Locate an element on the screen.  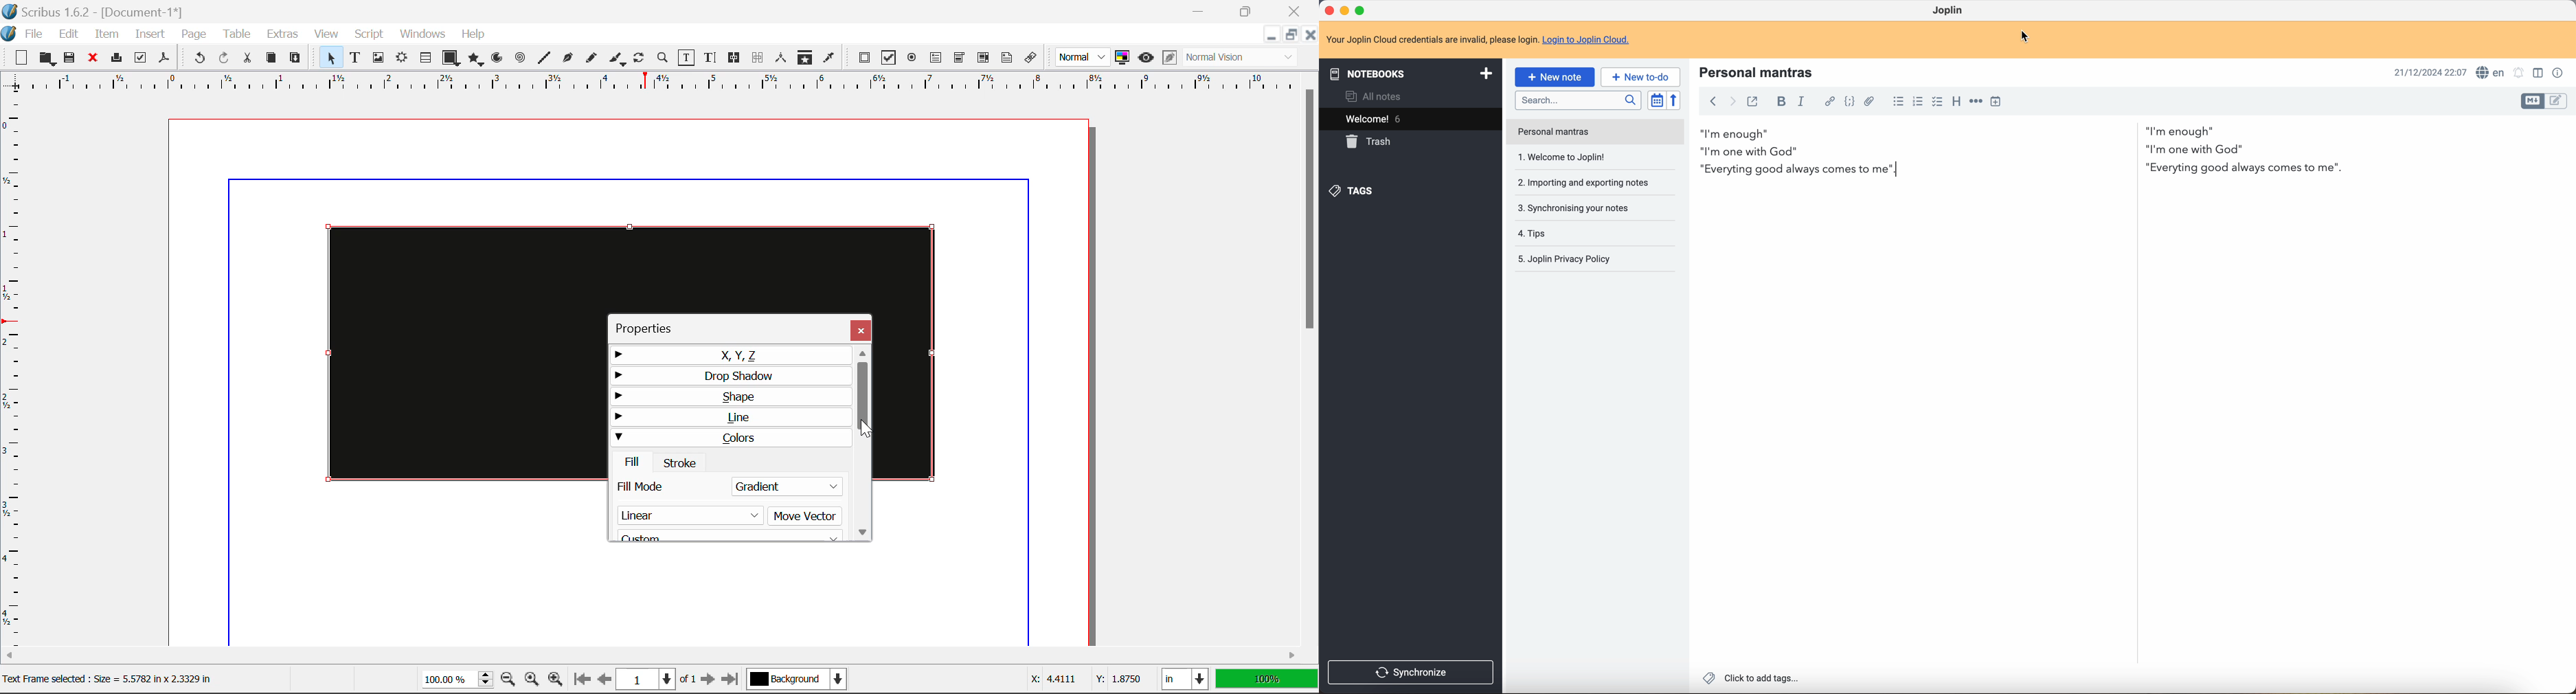
notebooks is located at coordinates (1411, 72).